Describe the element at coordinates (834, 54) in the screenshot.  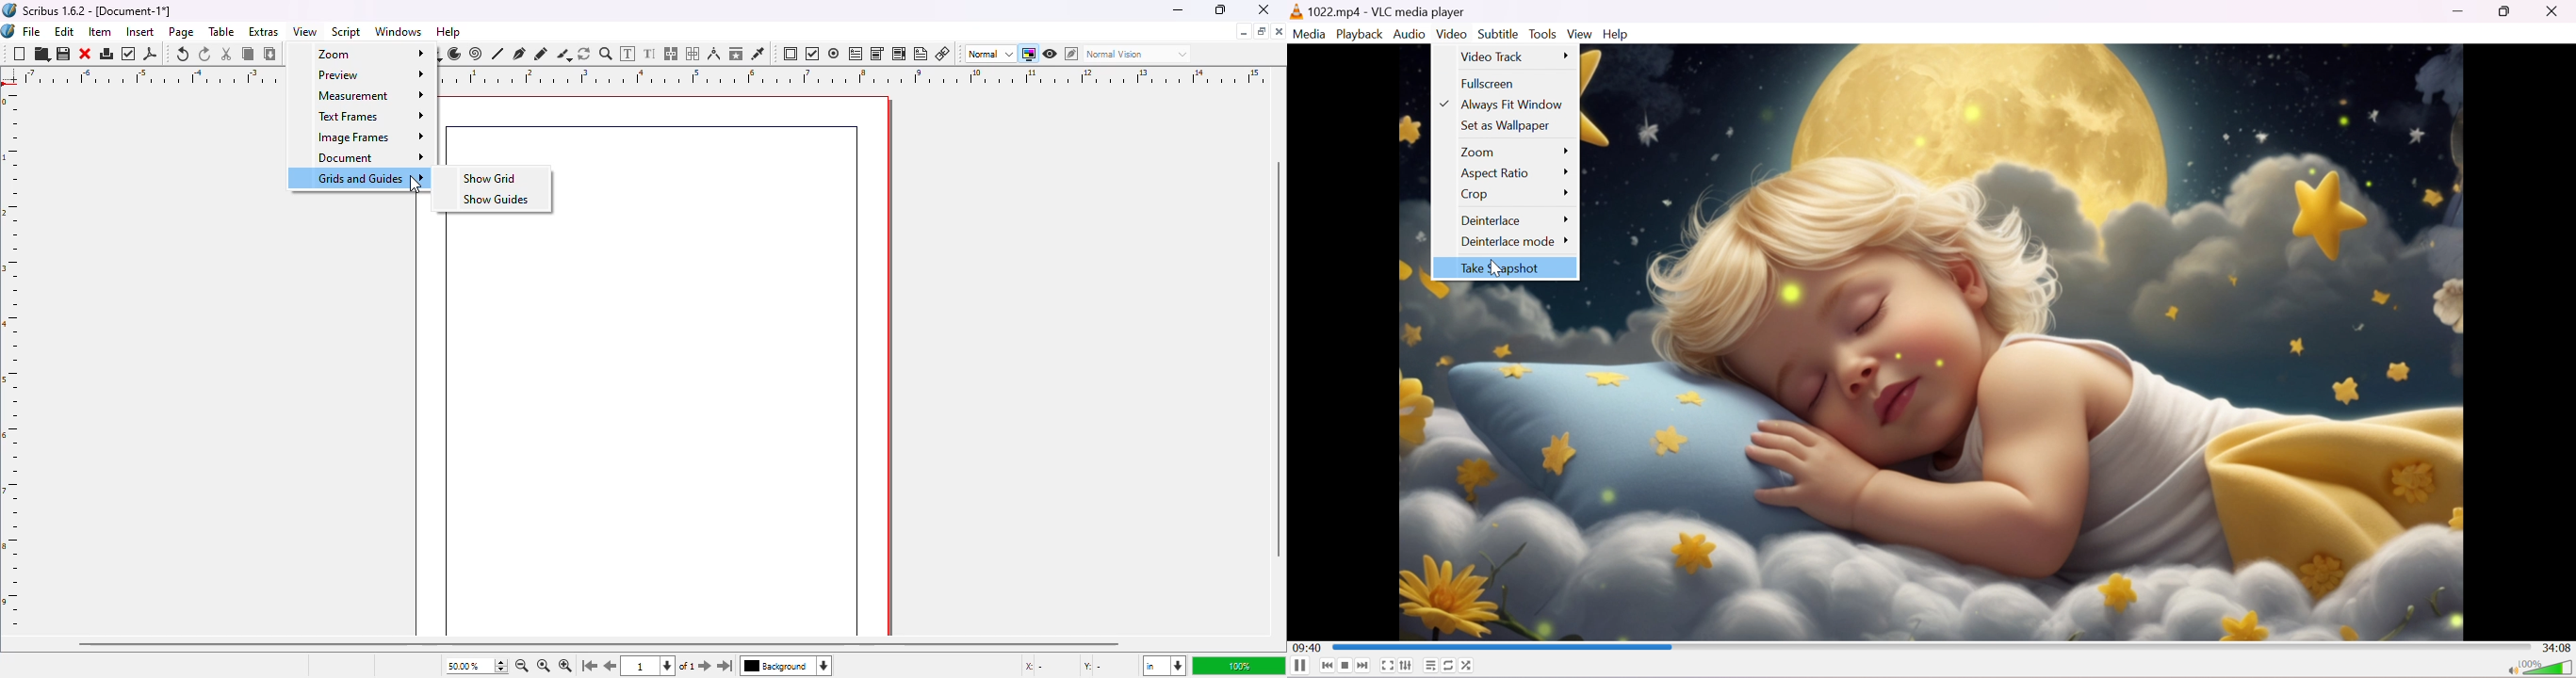
I see `PDF radio button` at that location.